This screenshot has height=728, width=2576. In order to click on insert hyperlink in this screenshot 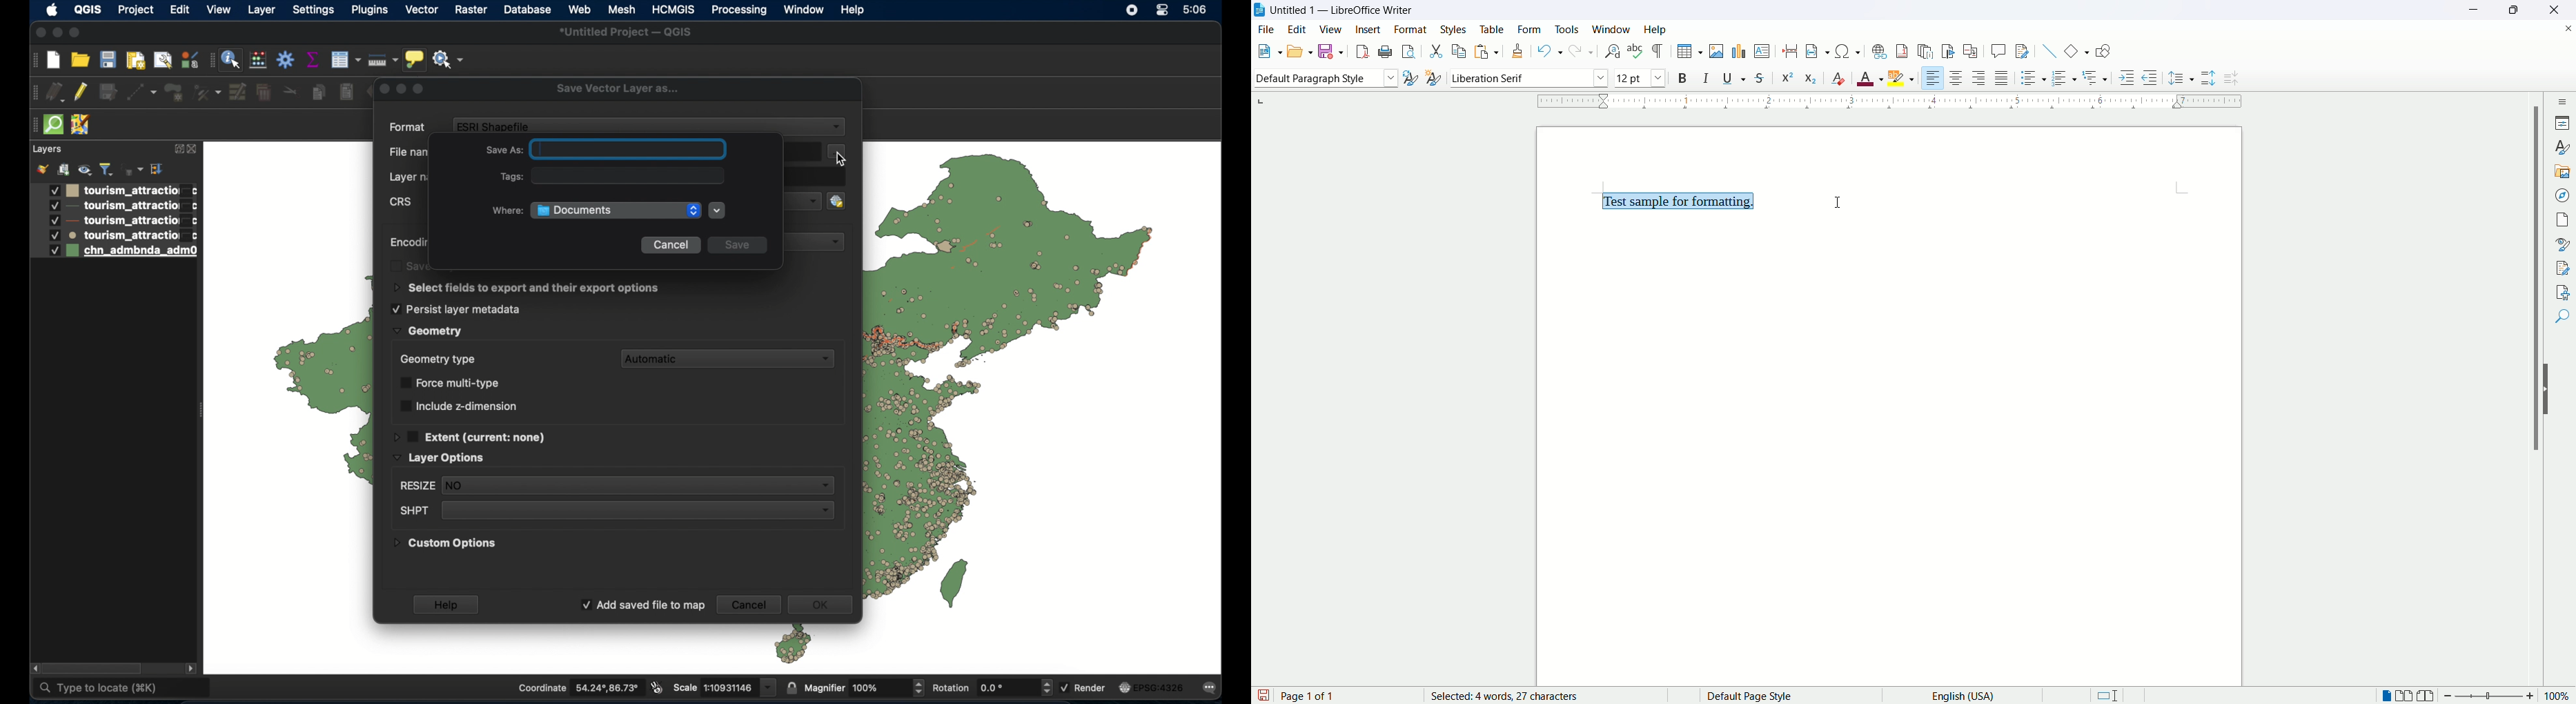, I will do `click(1878, 50)`.